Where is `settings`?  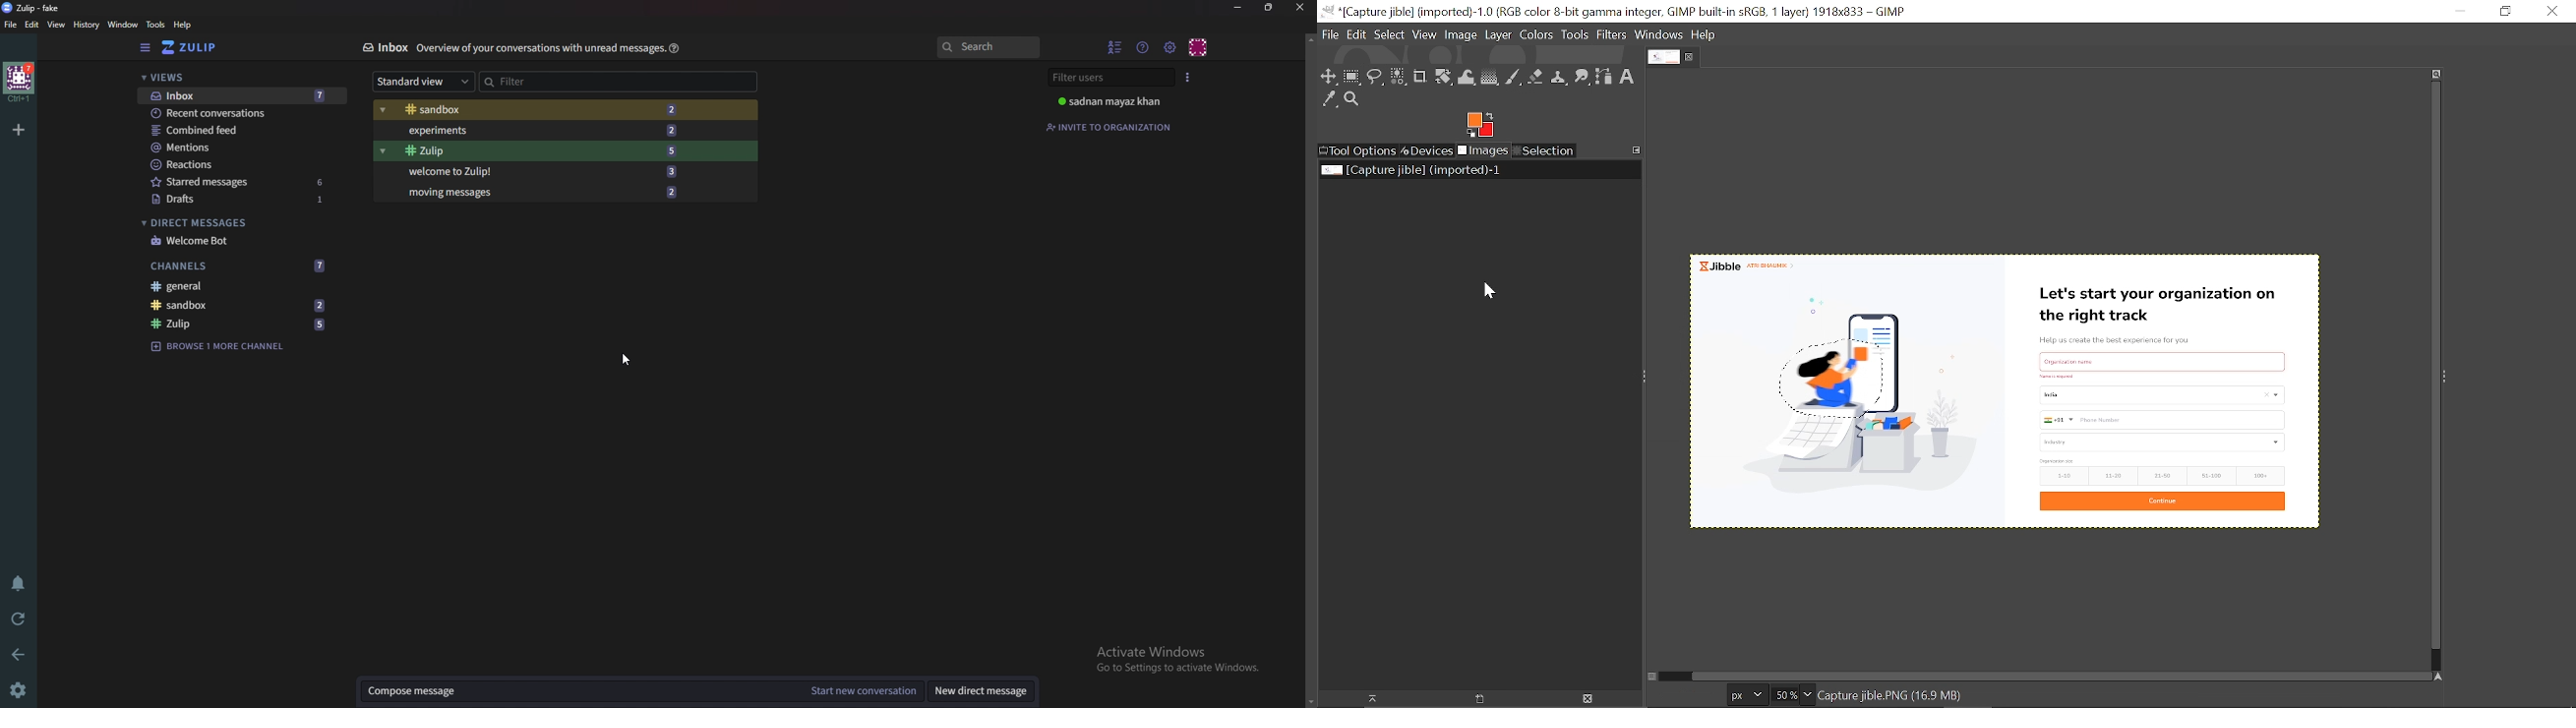 settings is located at coordinates (21, 688).